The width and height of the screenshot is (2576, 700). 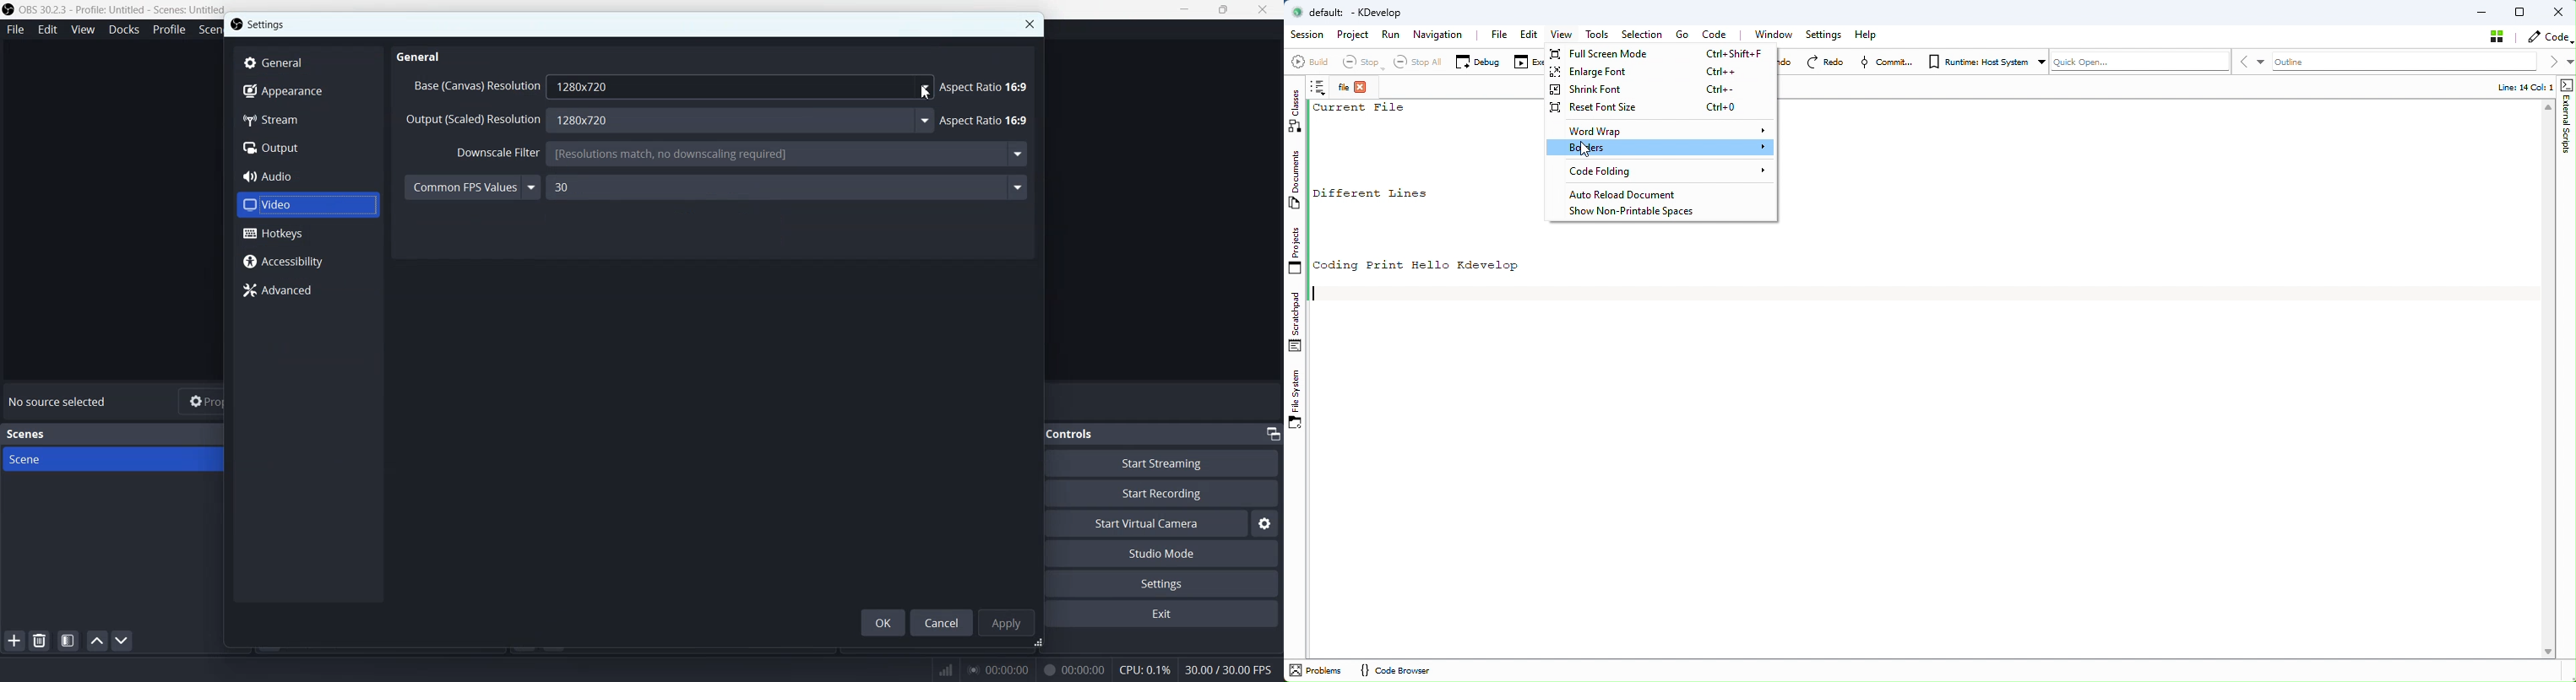 What do you see at coordinates (121, 641) in the screenshot?
I see `Move scene down` at bounding box center [121, 641].